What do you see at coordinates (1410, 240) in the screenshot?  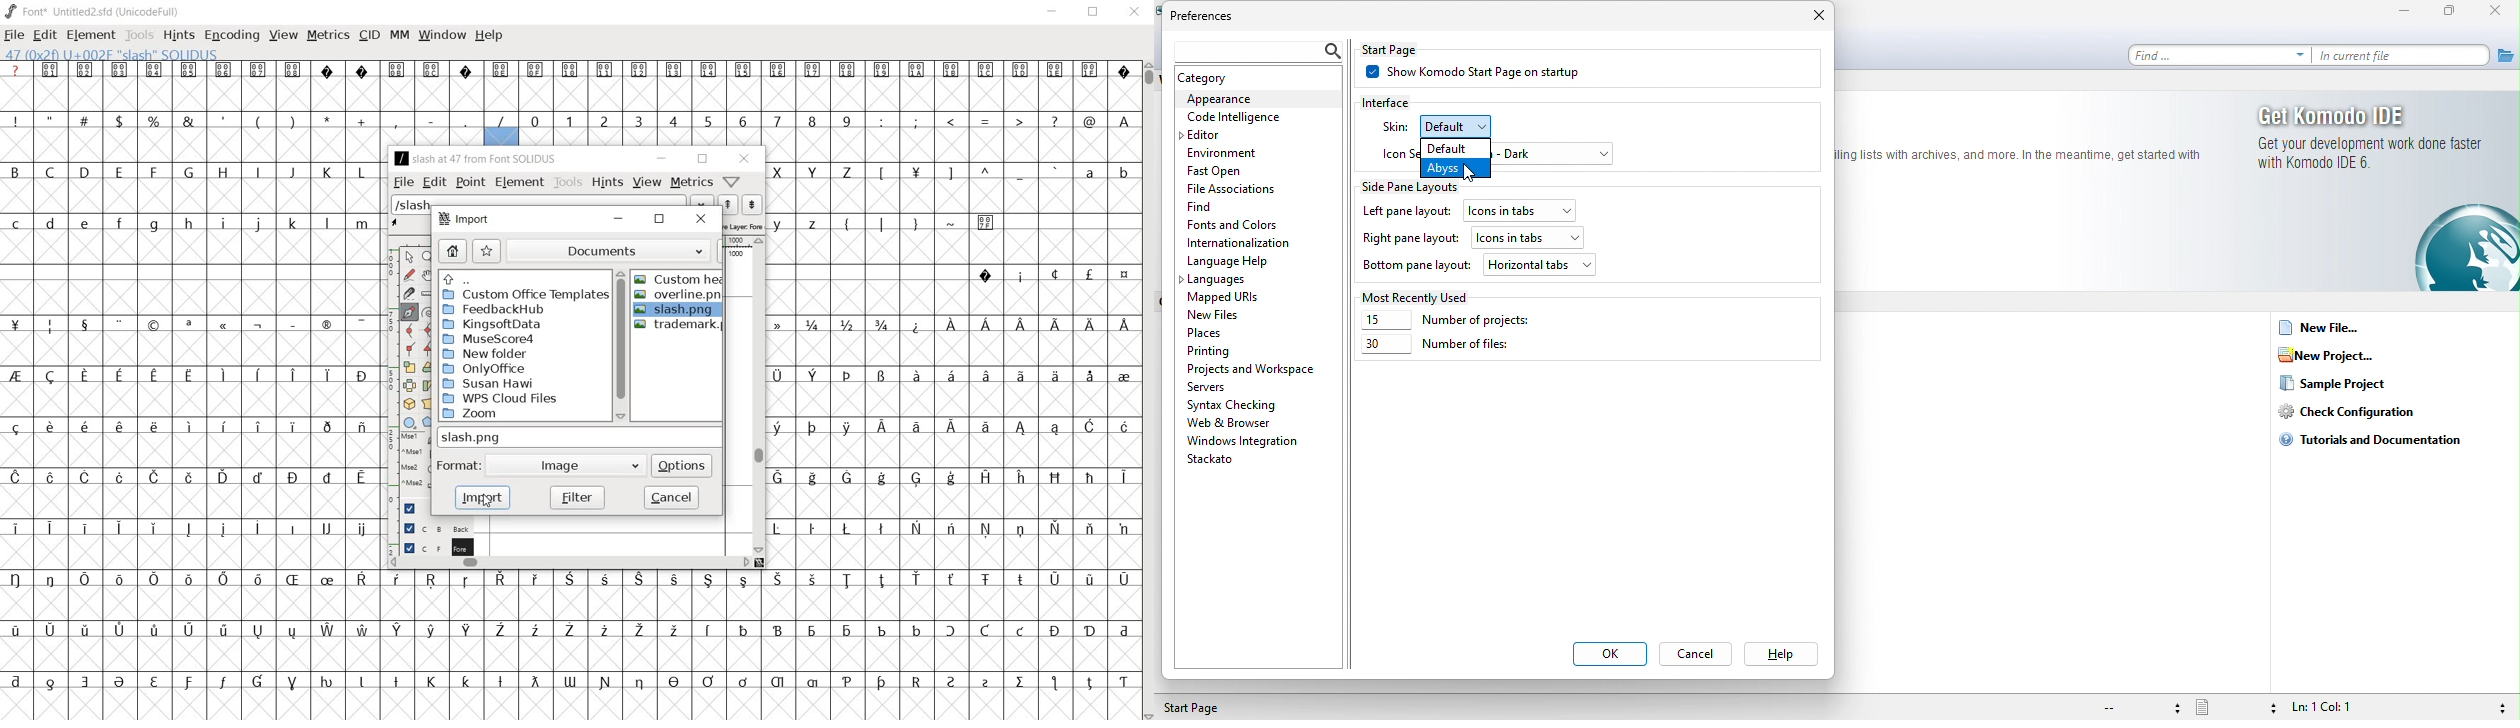 I see `right pane layout` at bounding box center [1410, 240].